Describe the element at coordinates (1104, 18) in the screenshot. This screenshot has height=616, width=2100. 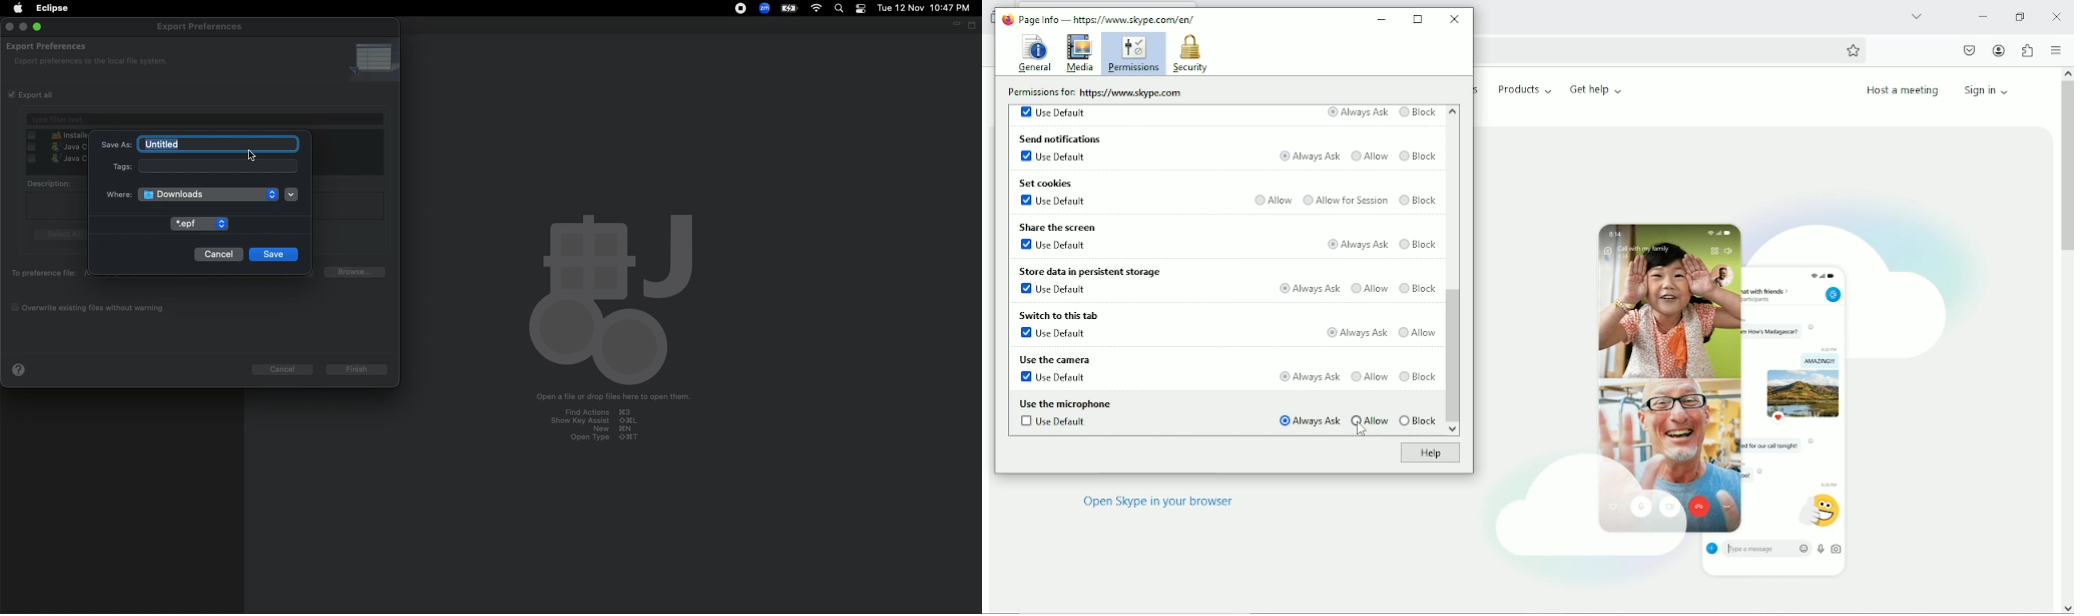
I see `Page Info — hips: www. skype com/en` at that location.